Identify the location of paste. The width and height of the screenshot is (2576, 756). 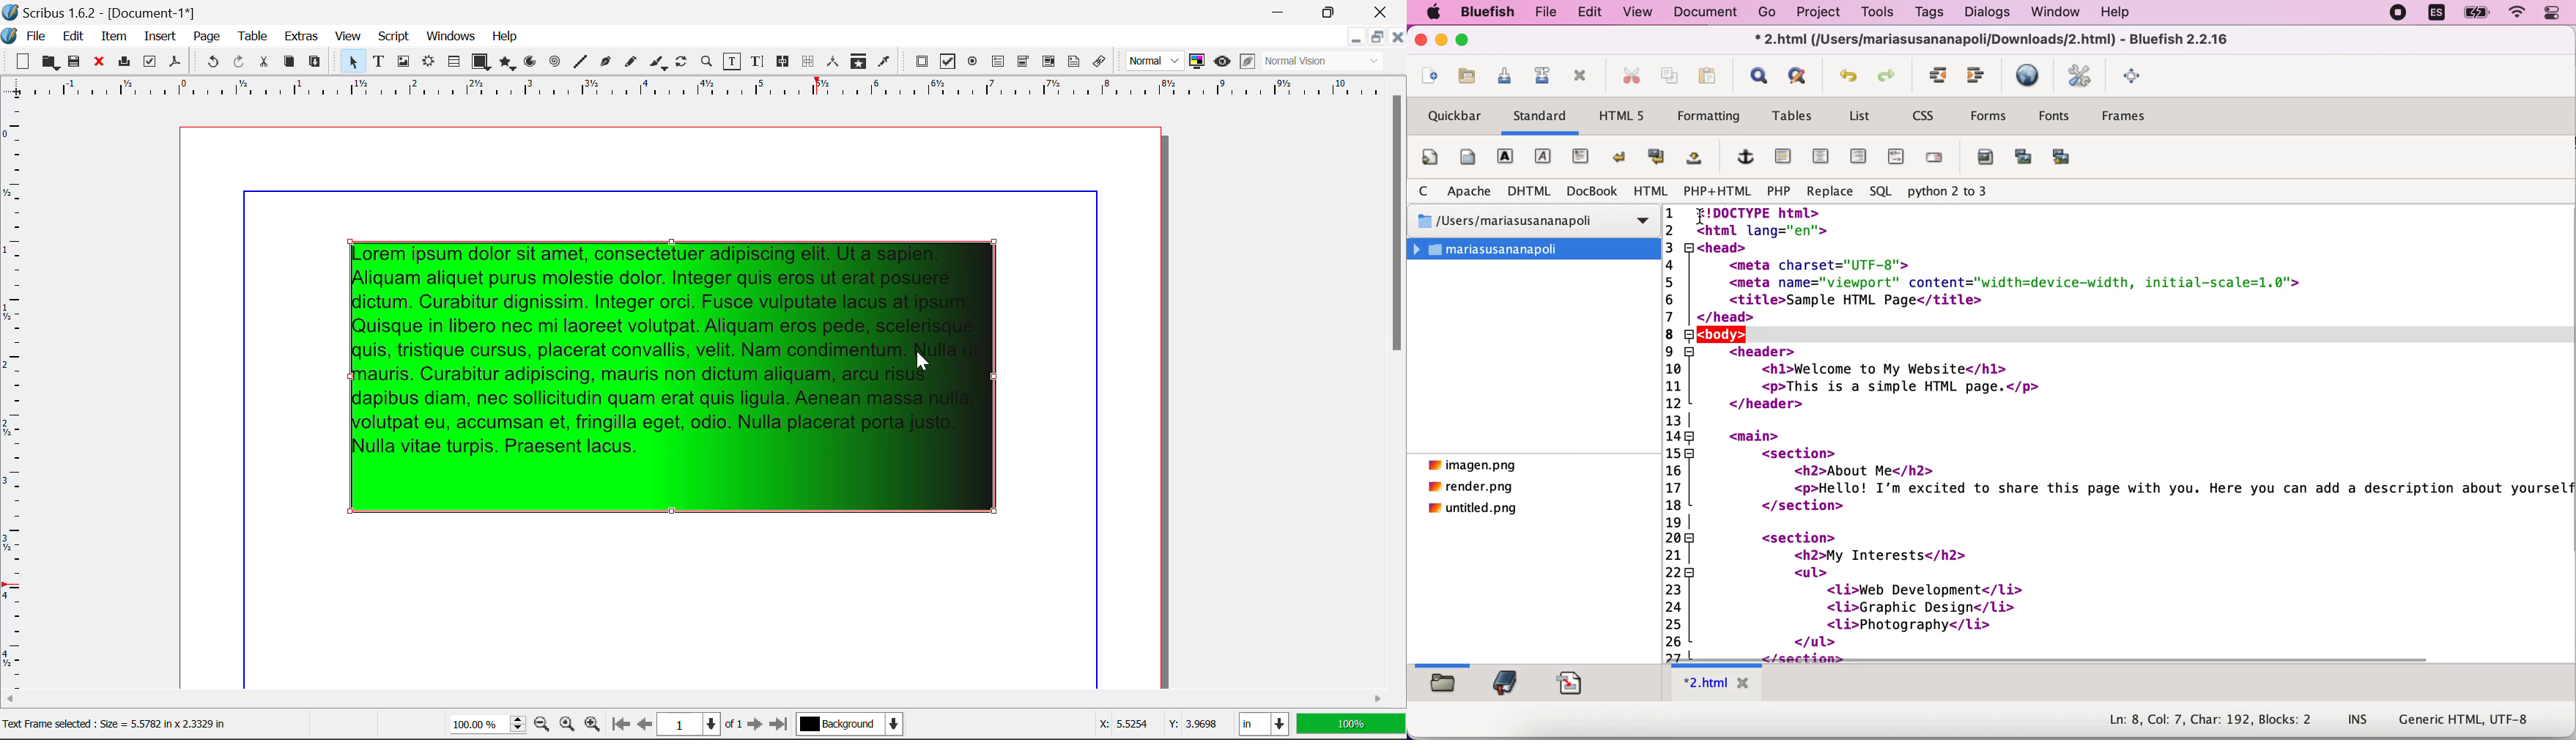
(1714, 73).